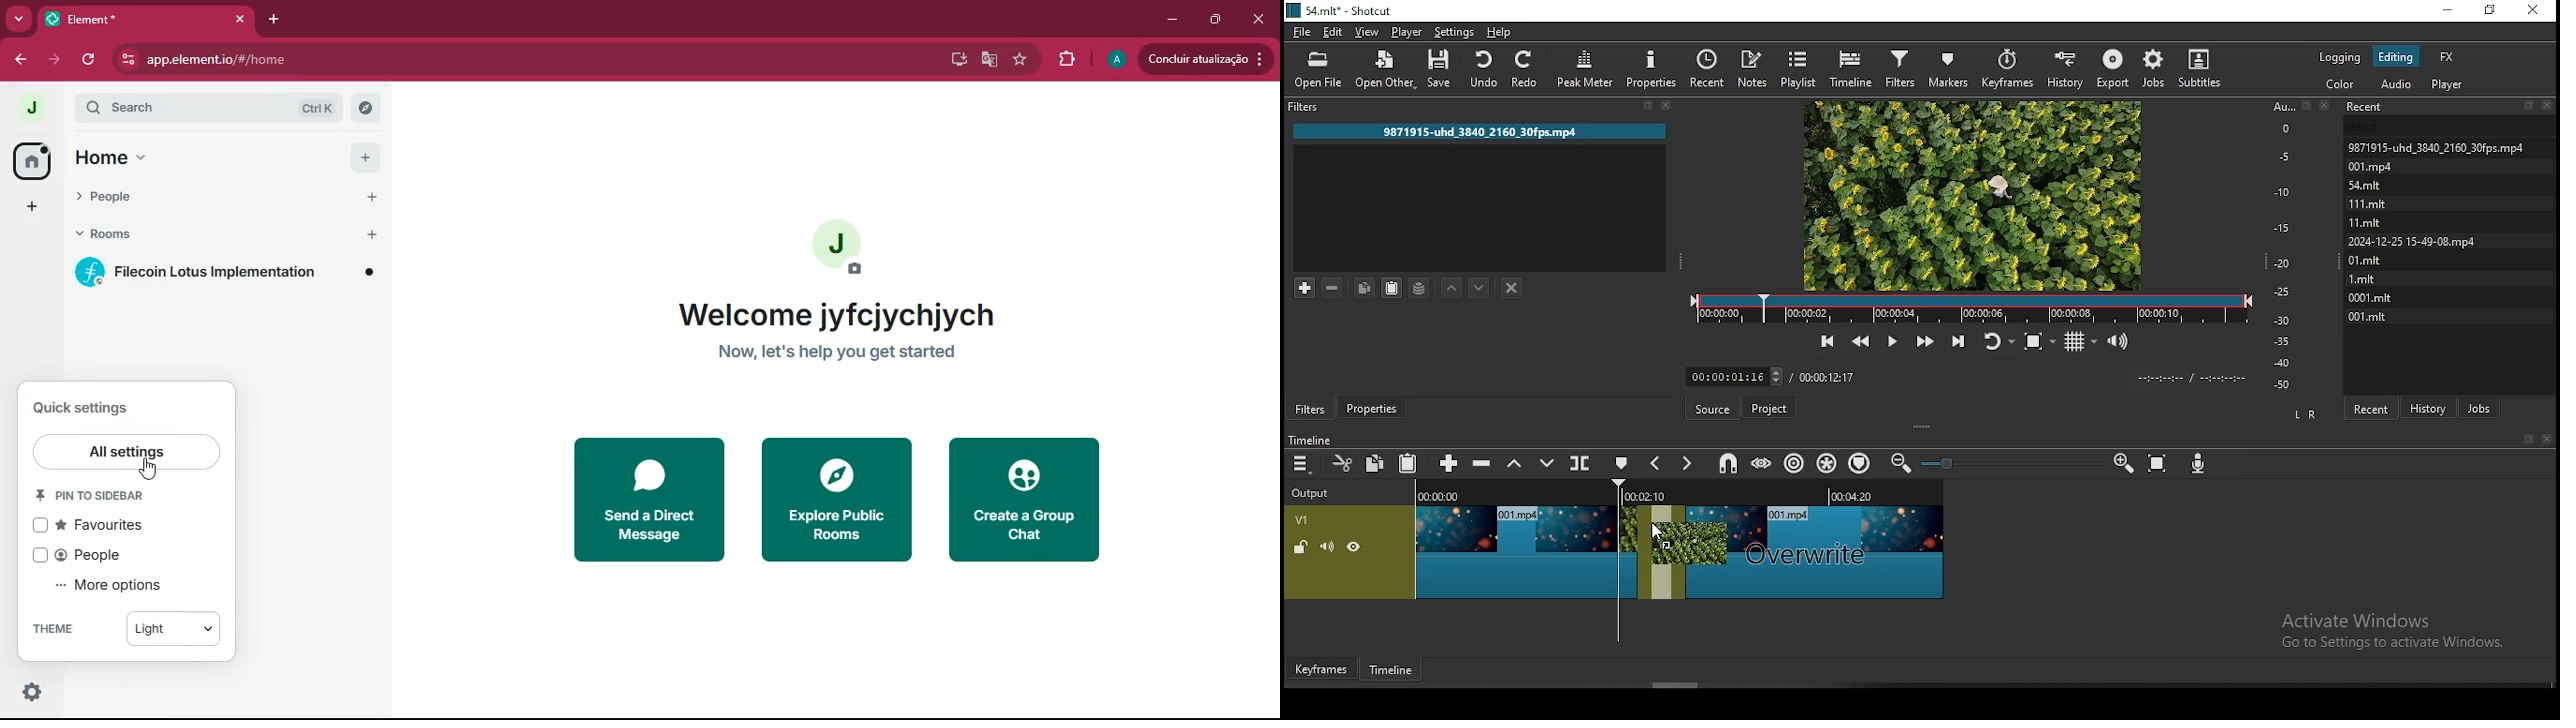  What do you see at coordinates (852, 315) in the screenshot?
I see `welcome jyfcjychjych` at bounding box center [852, 315].